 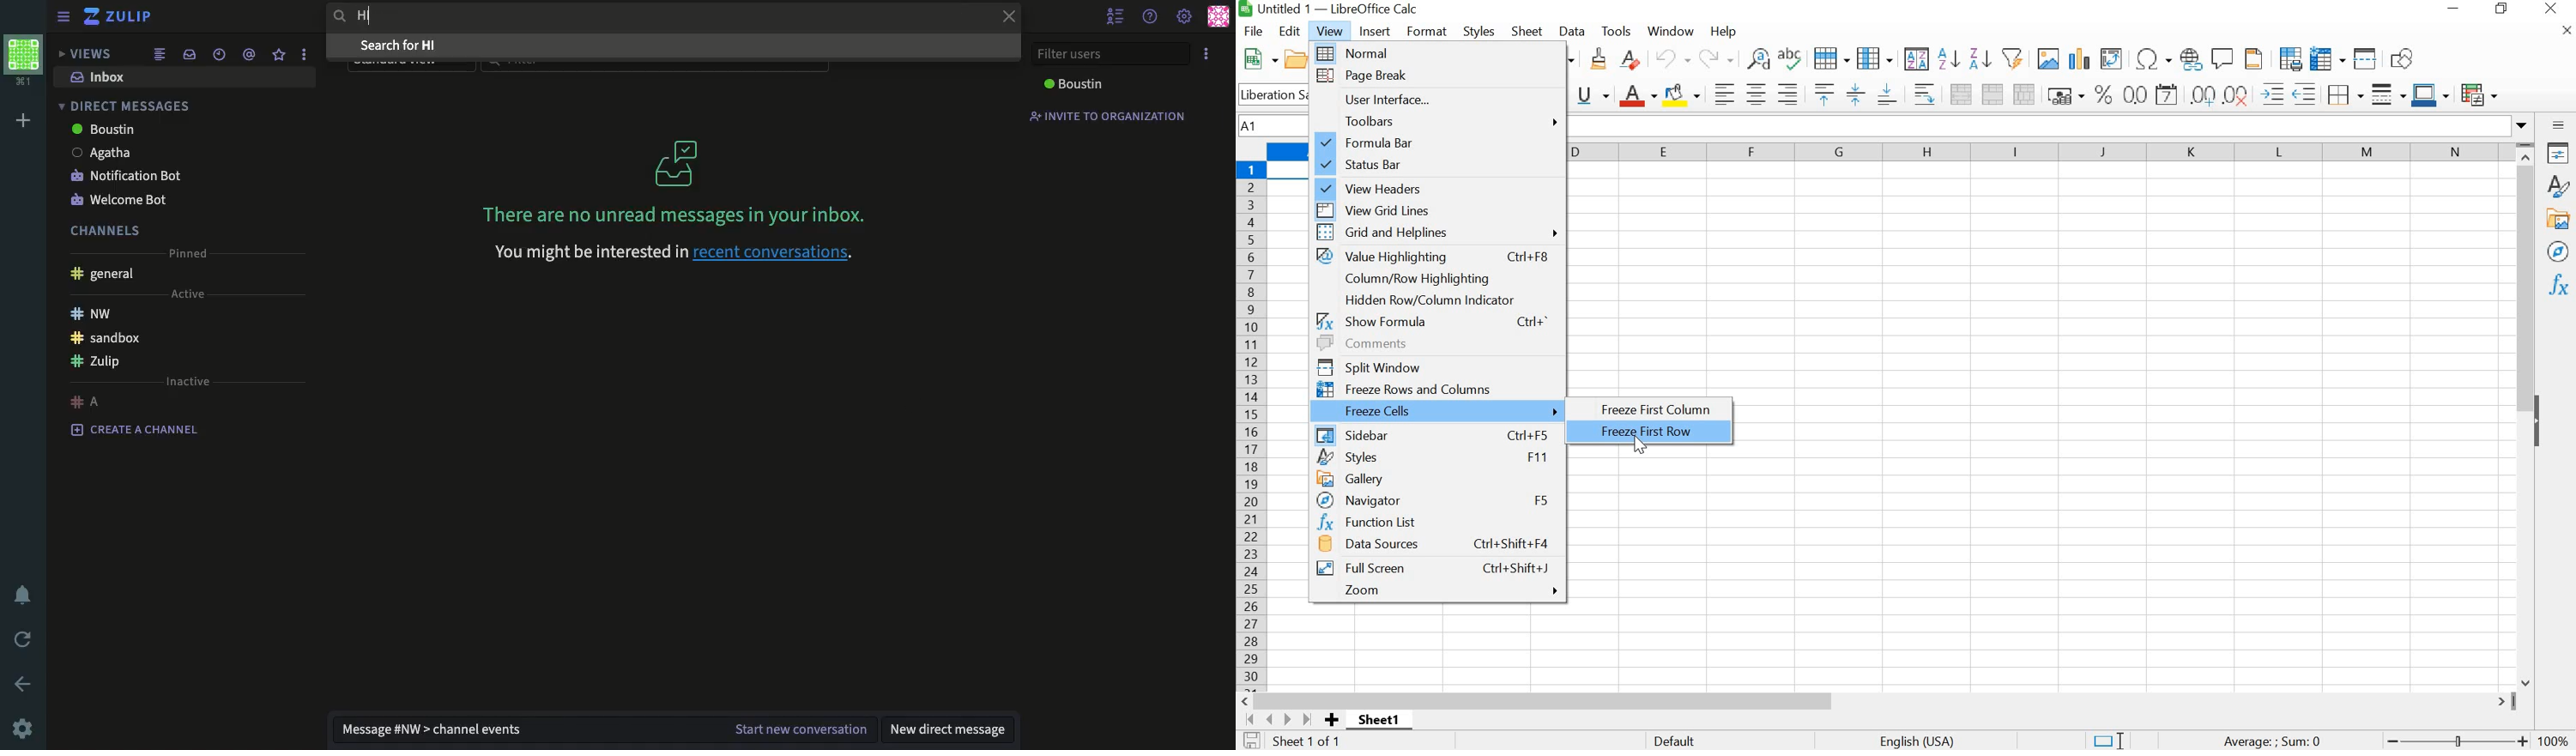 What do you see at coordinates (2558, 286) in the screenshot?
I see `FUNCTIONS` at bounding box center [2558, 286].